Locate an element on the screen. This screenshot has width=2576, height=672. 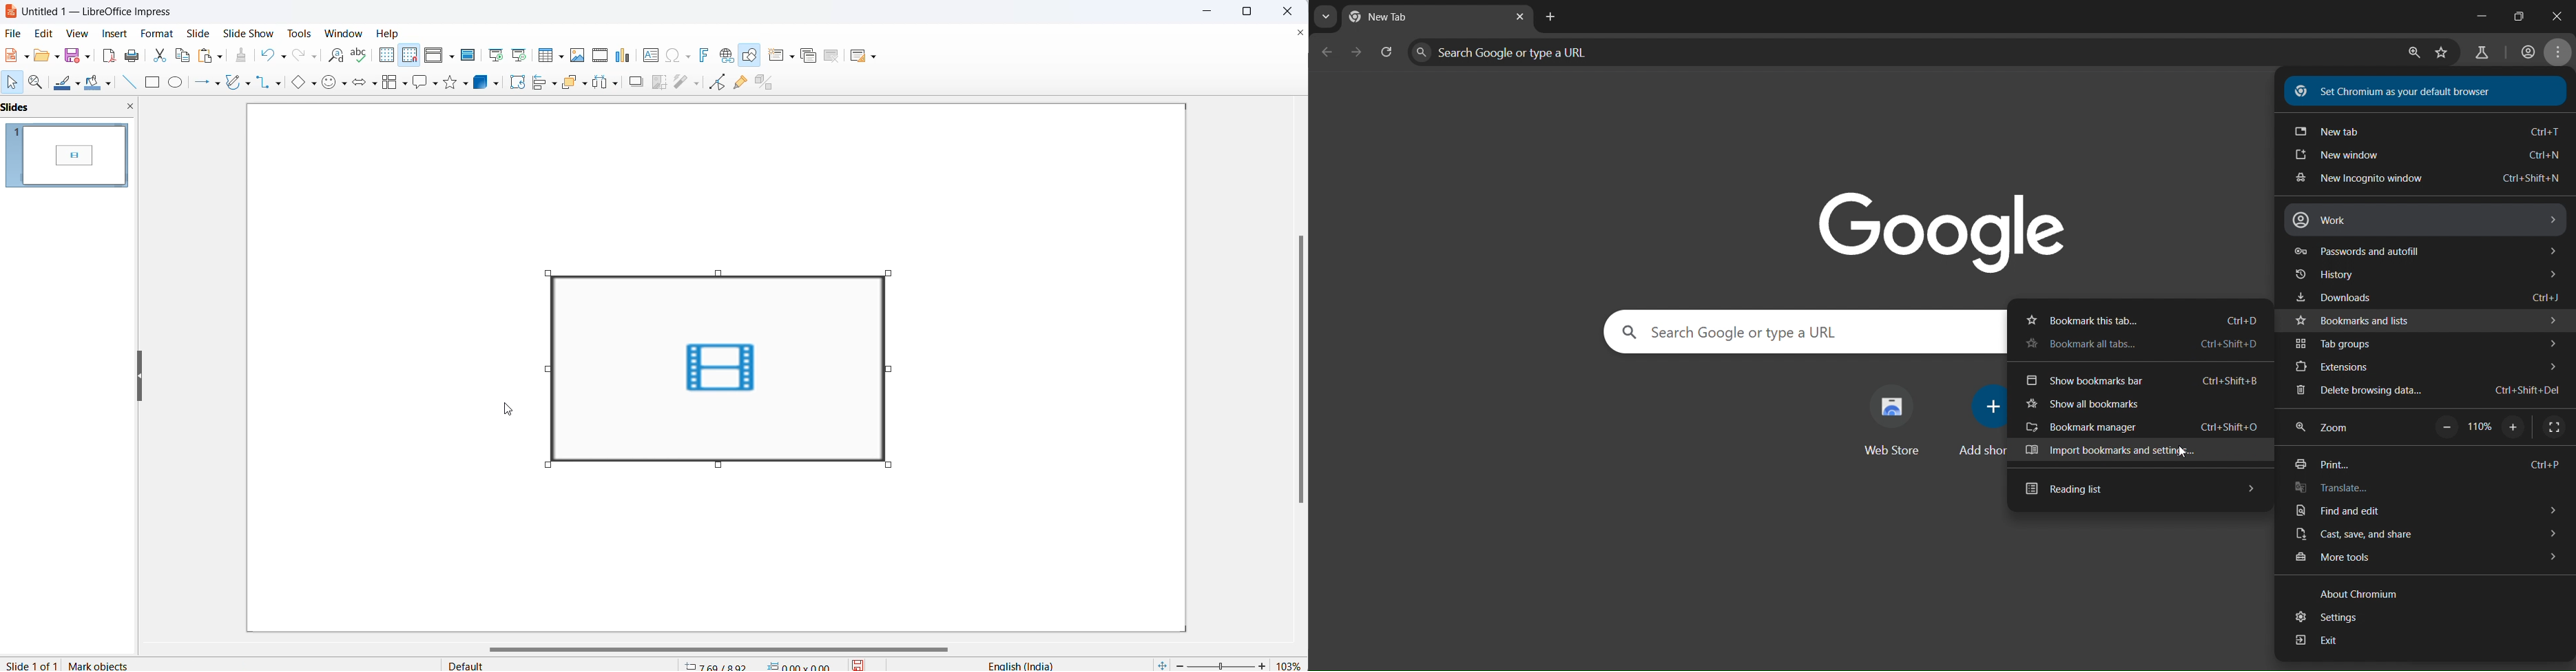
decrease zoom is located at coordinates (1178, 664).